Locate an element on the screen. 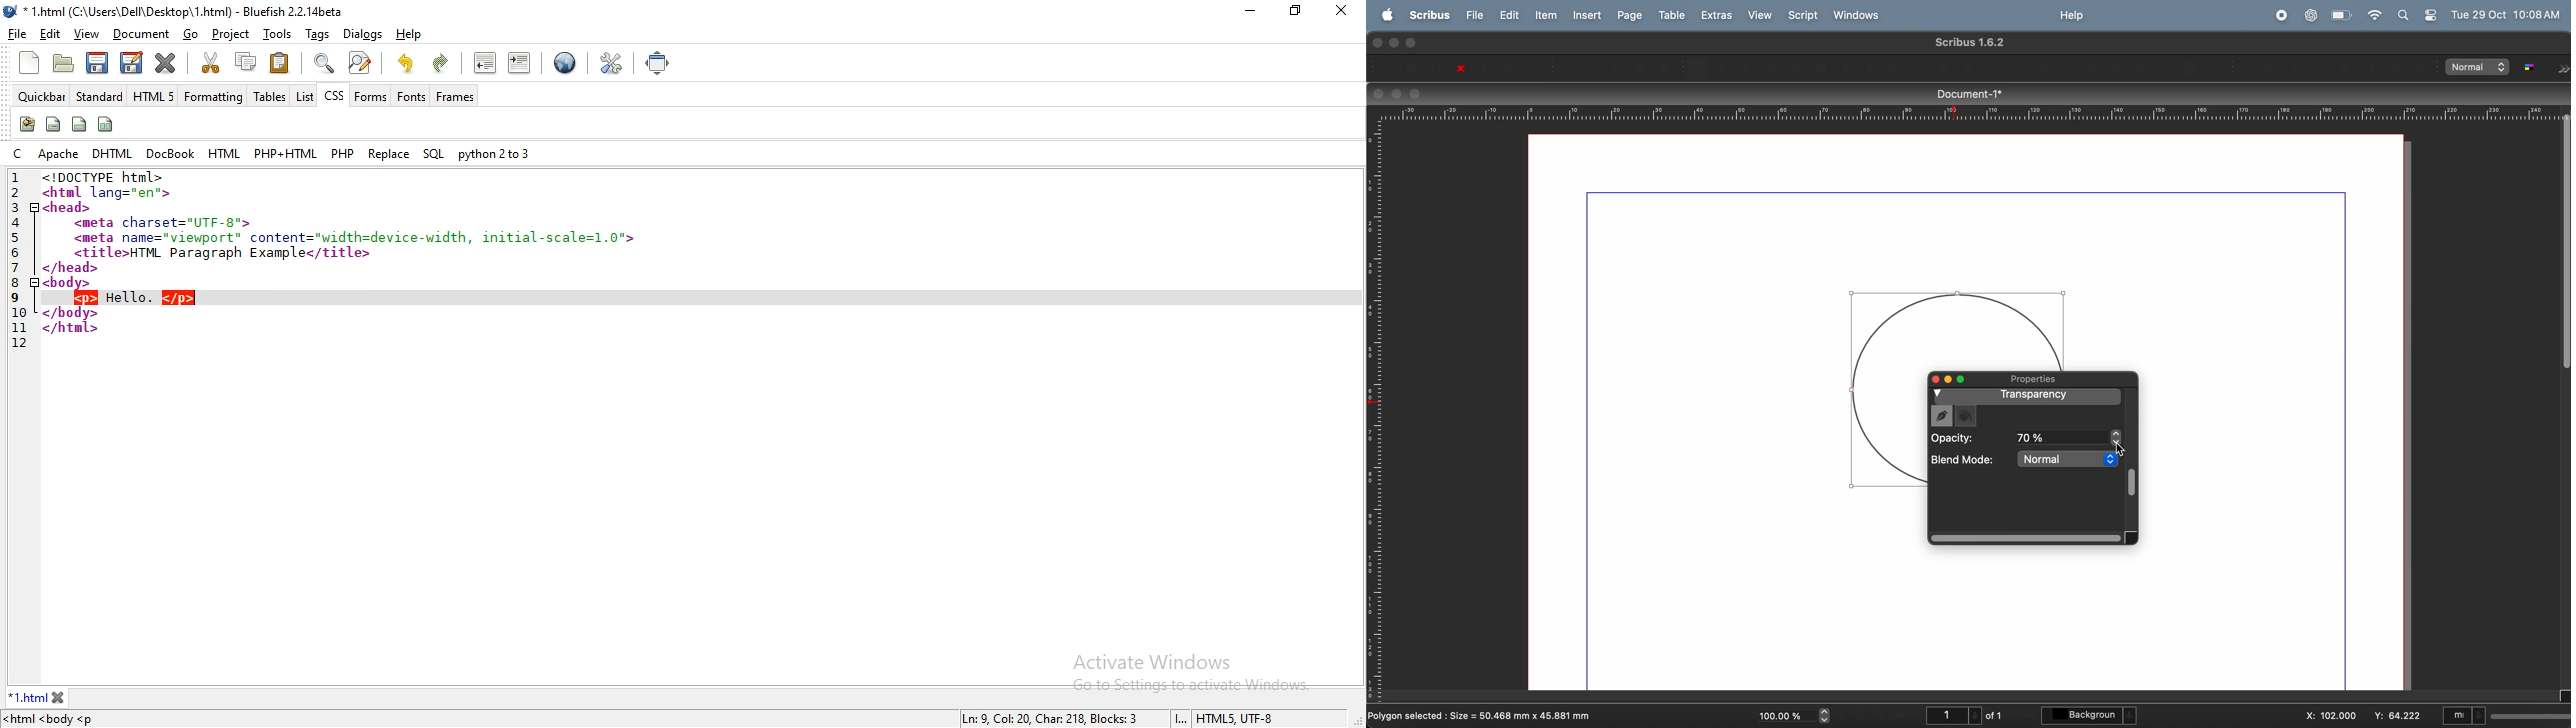 The height and width of the screenshot is (728, 2576). maximize is located at coordinates (1414, 43).